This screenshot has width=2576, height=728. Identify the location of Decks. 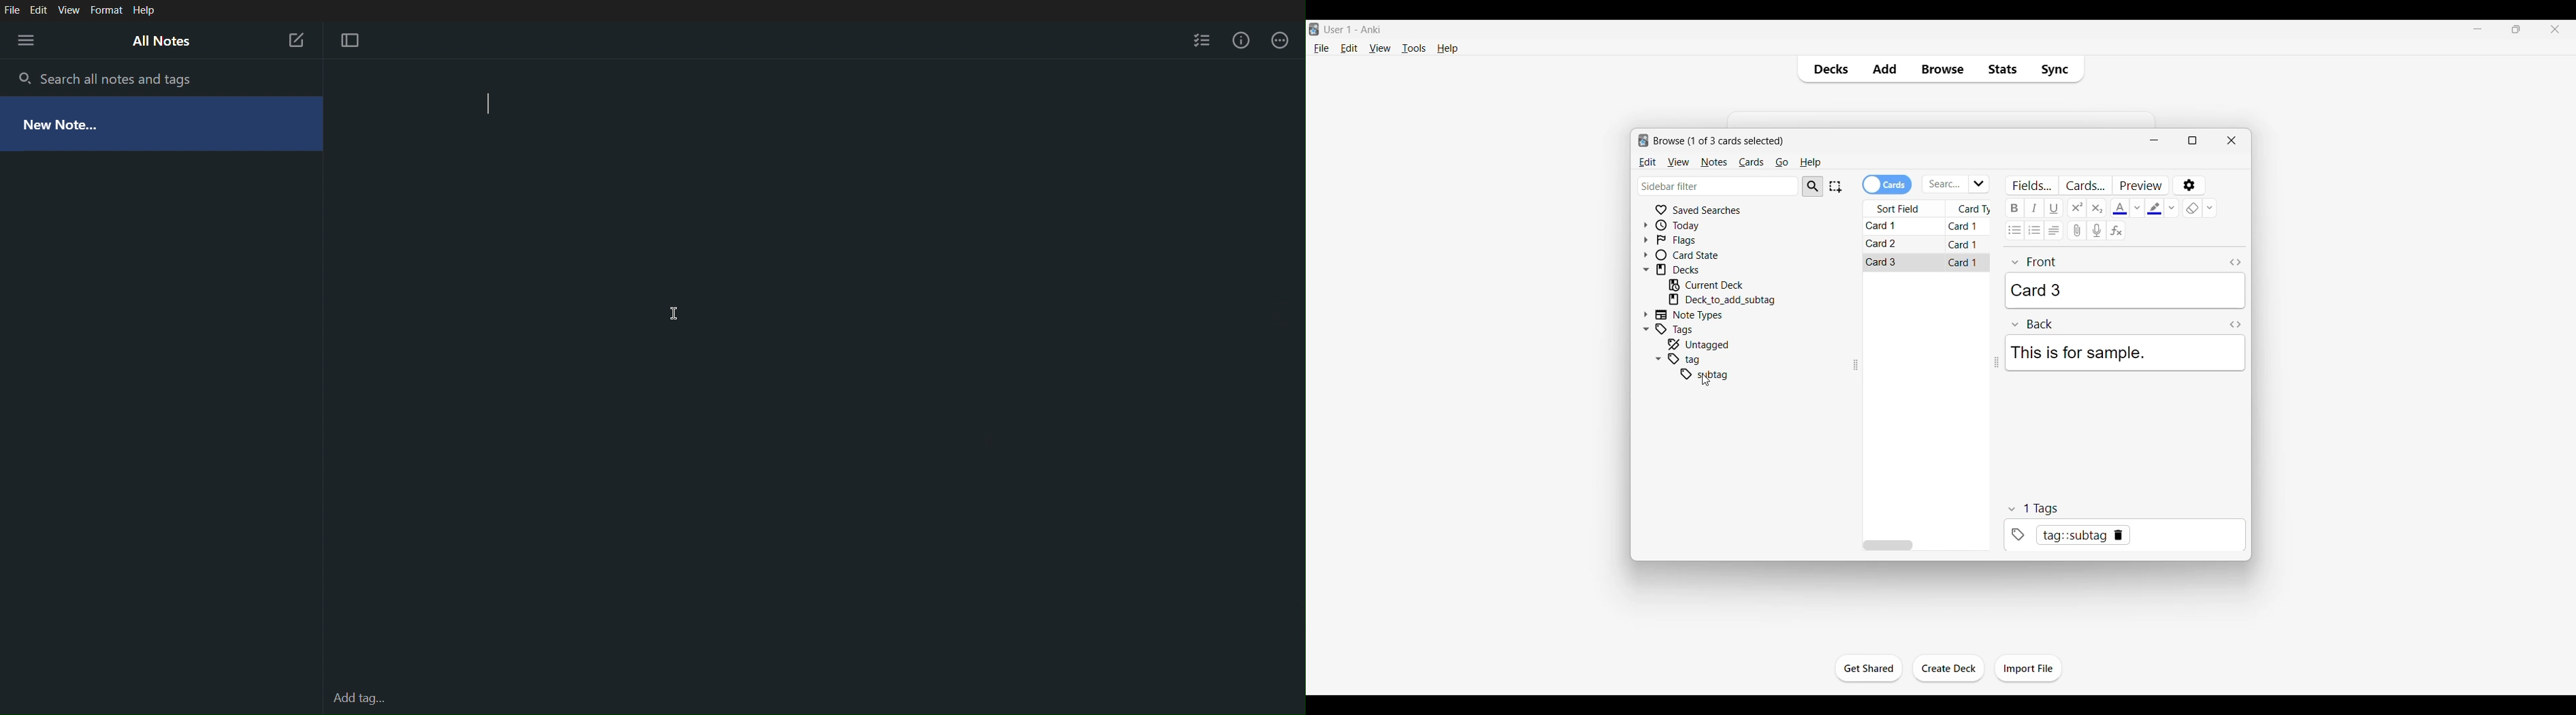
(1828, 69).